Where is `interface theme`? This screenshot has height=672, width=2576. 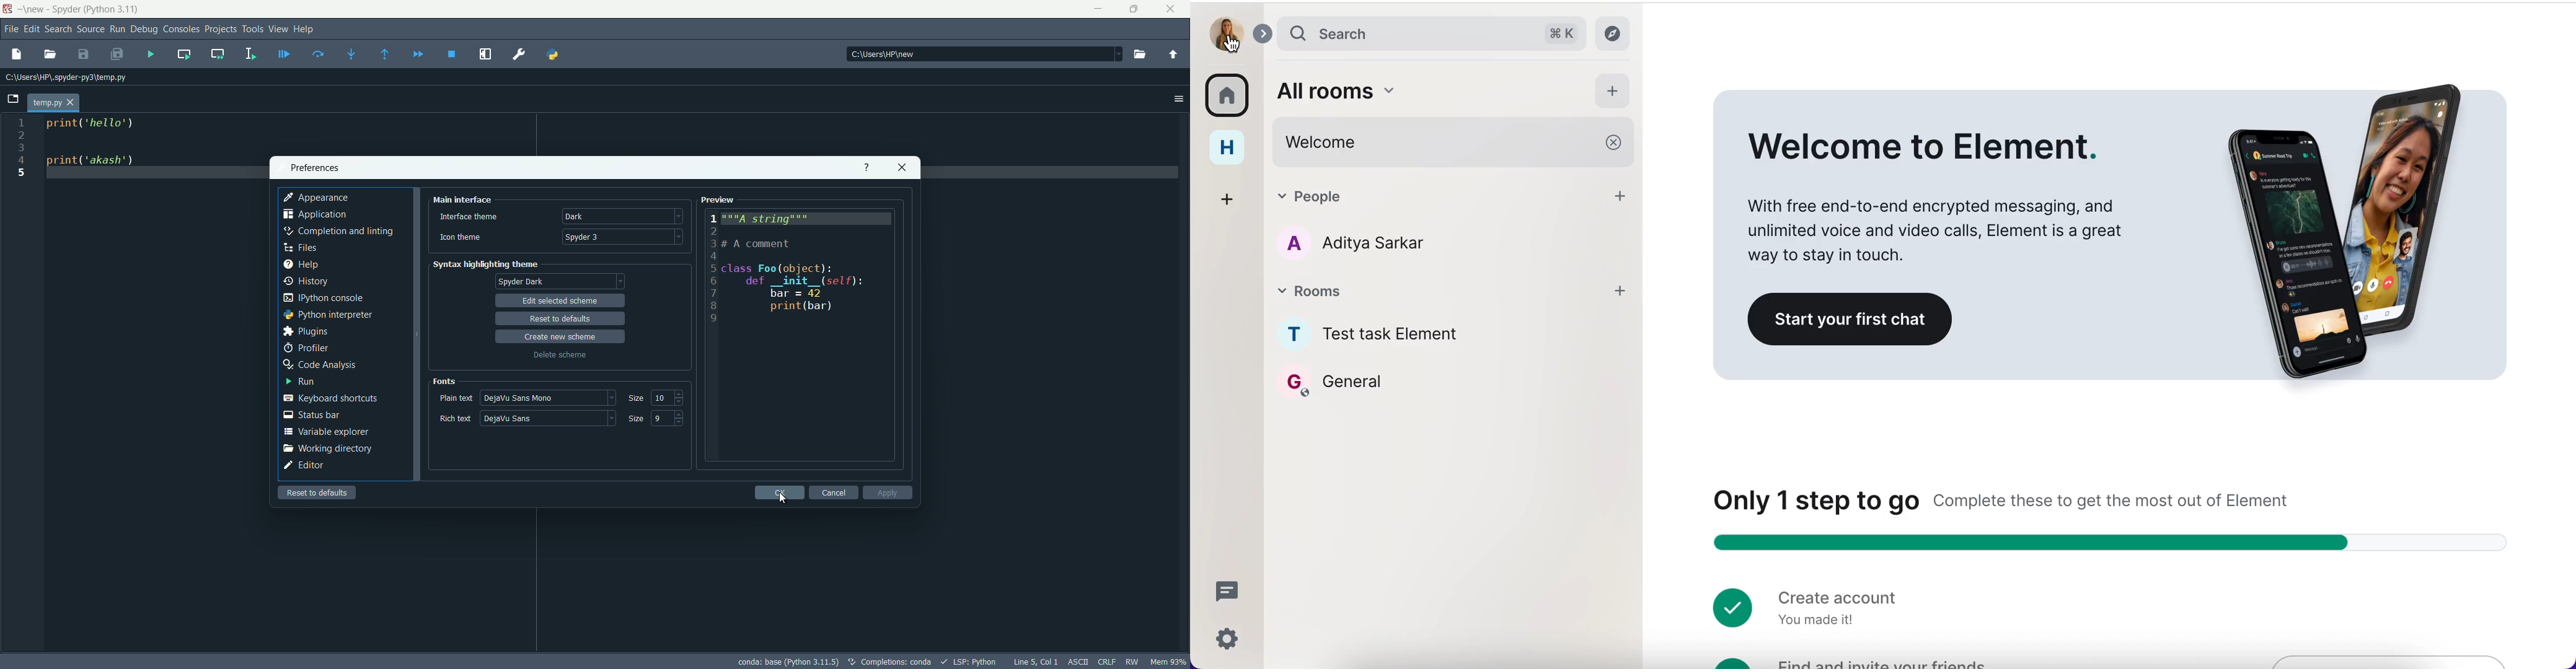
interface theme is located at coordinates (469, 217).